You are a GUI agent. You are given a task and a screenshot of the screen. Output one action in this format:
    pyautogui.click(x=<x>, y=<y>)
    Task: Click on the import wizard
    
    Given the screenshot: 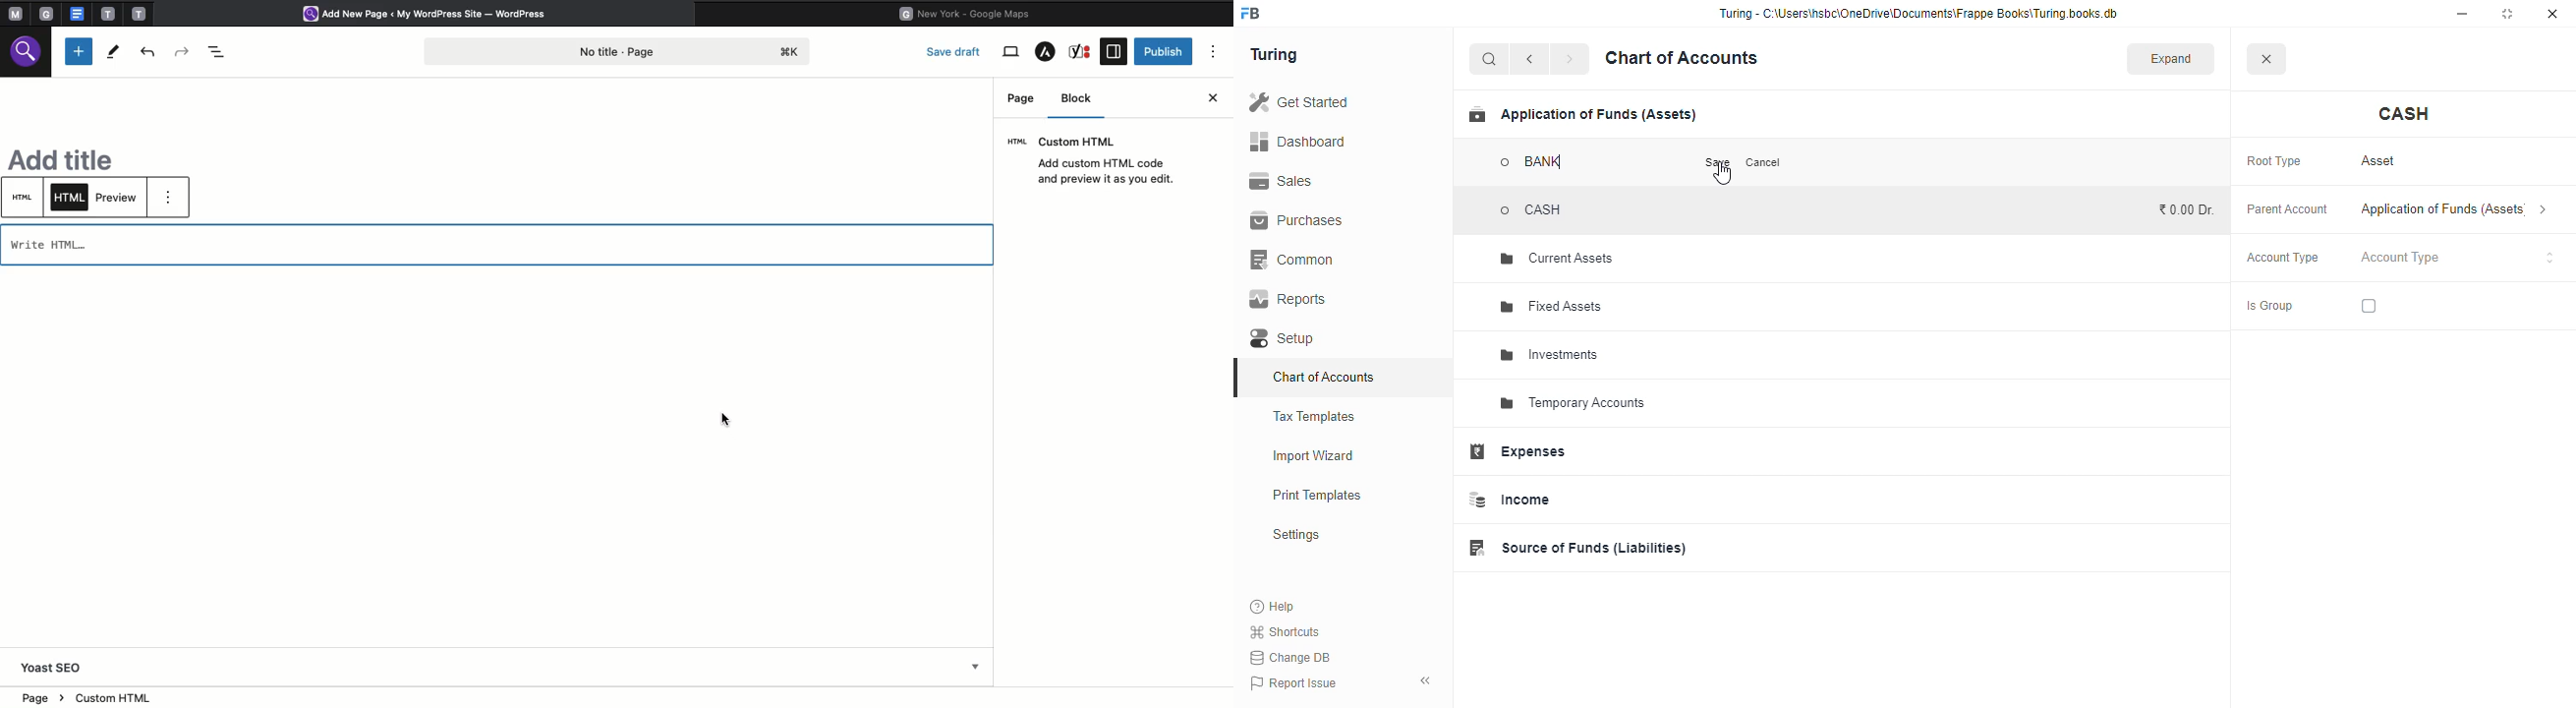 What is the action you would take?
    pyautogui.click(x=1314, y=456)
    